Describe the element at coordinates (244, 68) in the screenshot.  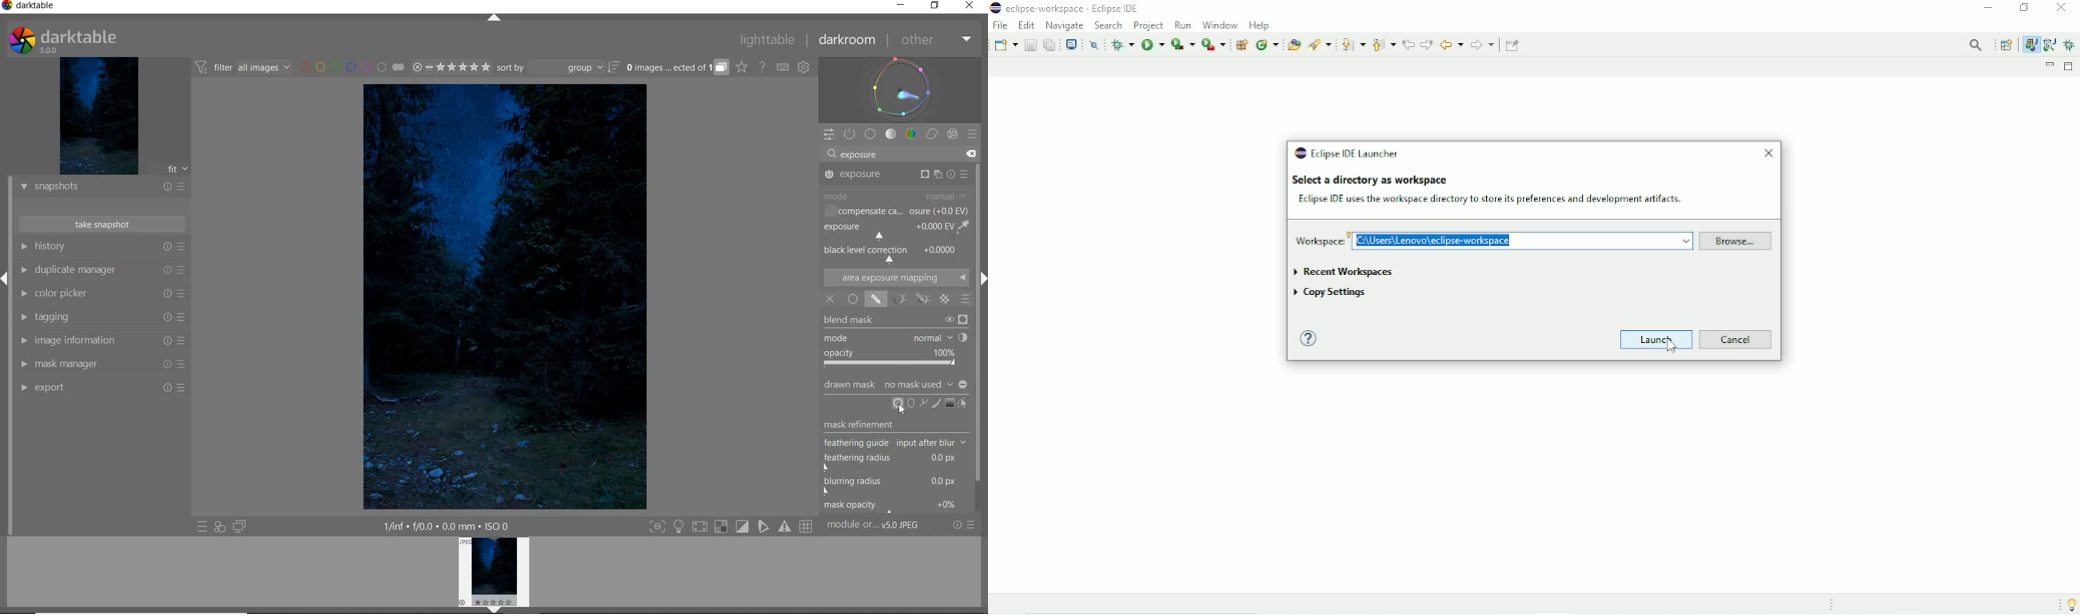
I see `FILTER IMAGES BASED ON THEIR MODULE ORDER` at that location.